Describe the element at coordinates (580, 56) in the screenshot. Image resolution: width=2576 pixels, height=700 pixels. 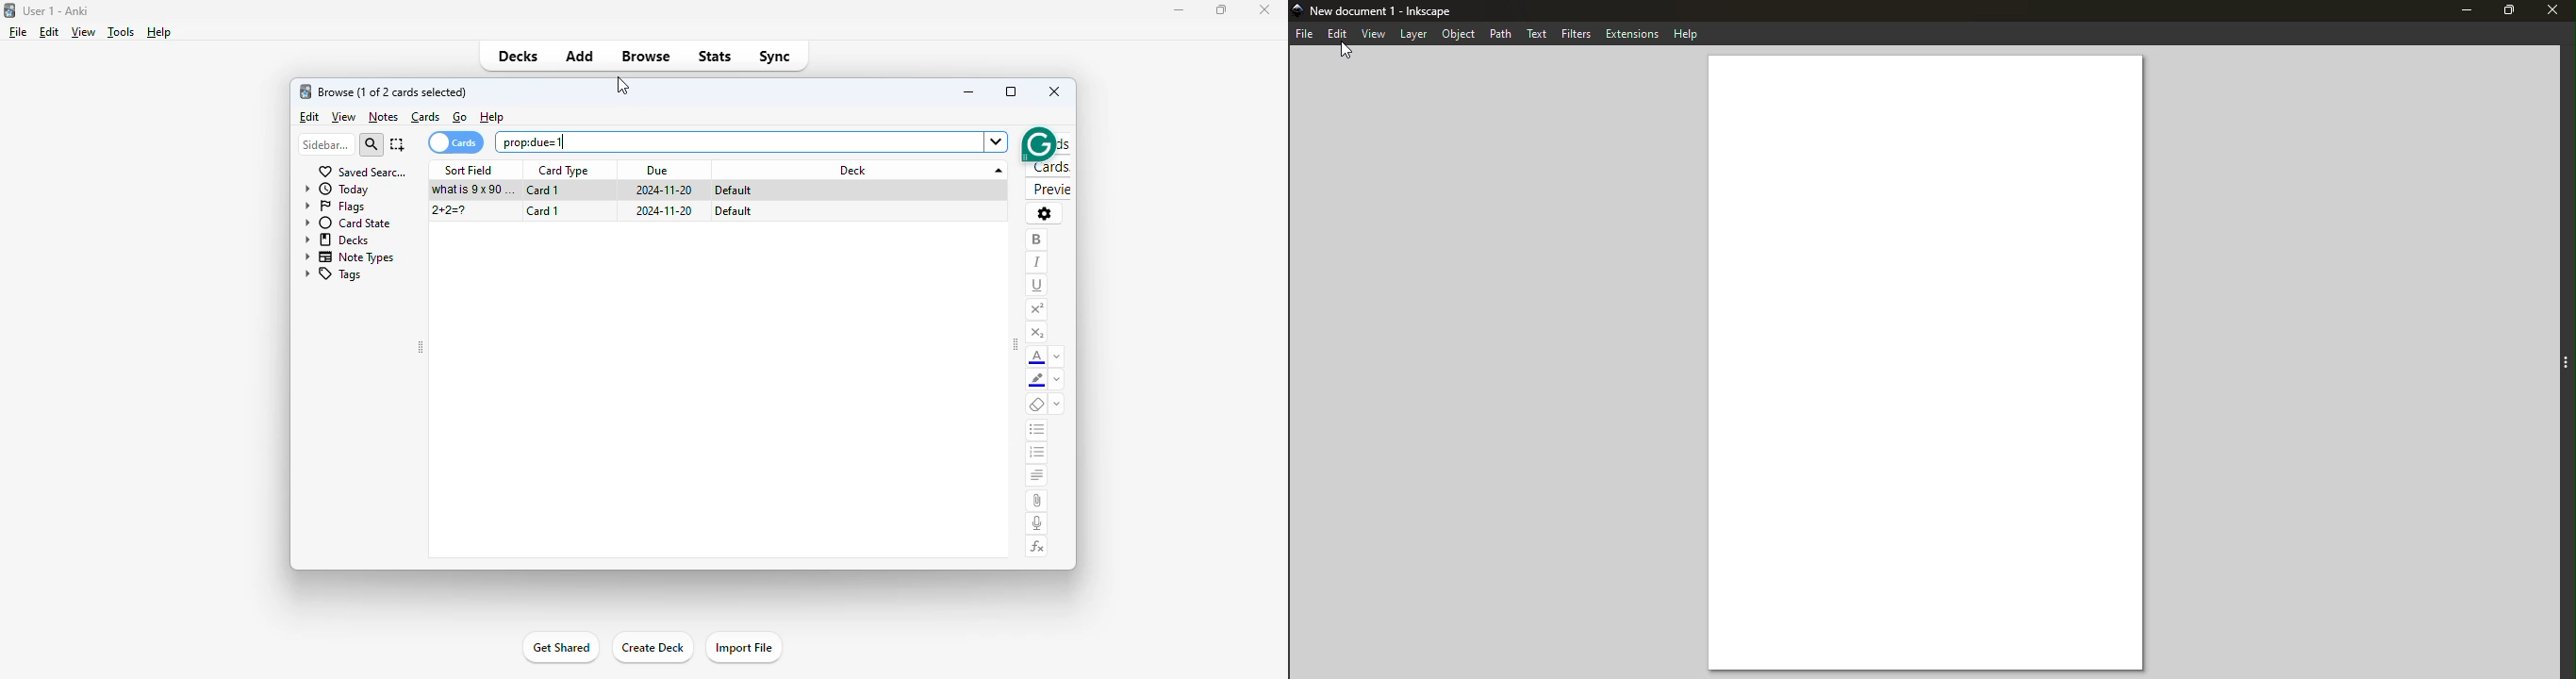
I see `add` at that location.